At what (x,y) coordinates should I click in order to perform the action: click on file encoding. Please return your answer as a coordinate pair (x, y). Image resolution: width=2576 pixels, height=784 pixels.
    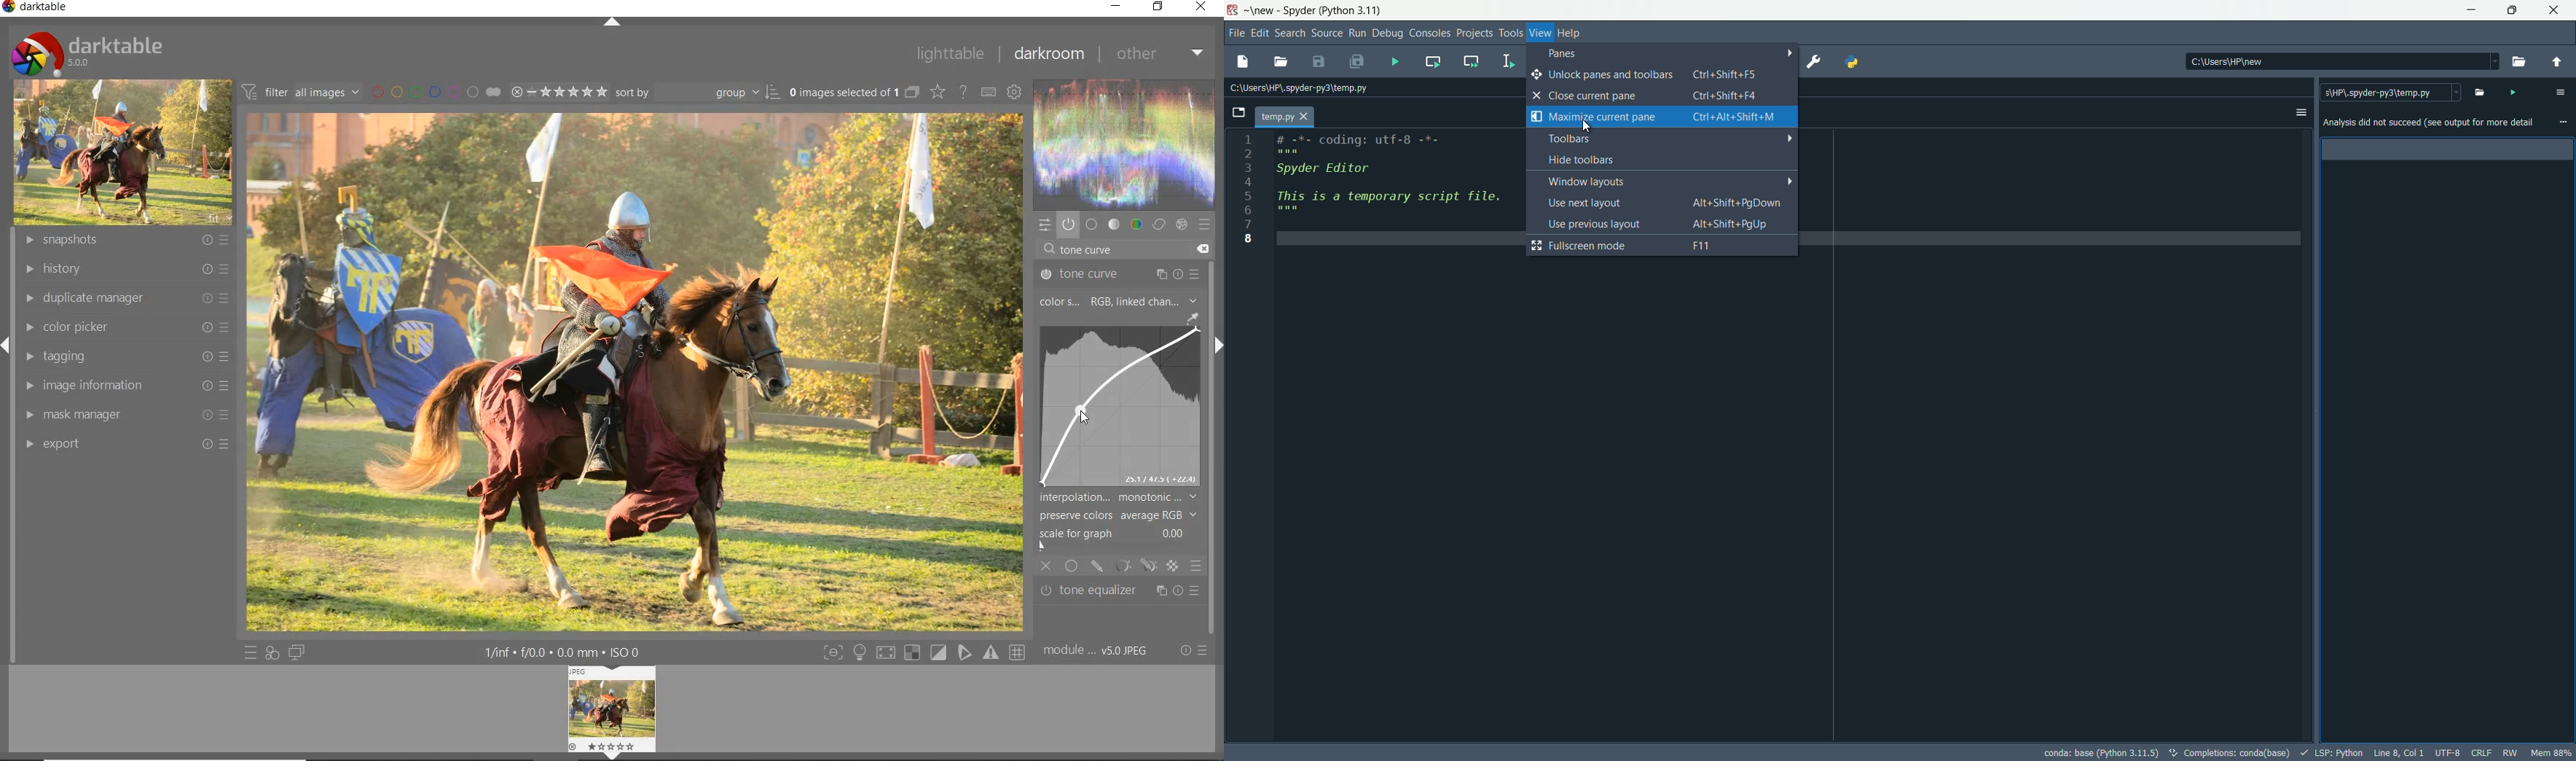
    Looking at the image, I should click on (2446, 751).